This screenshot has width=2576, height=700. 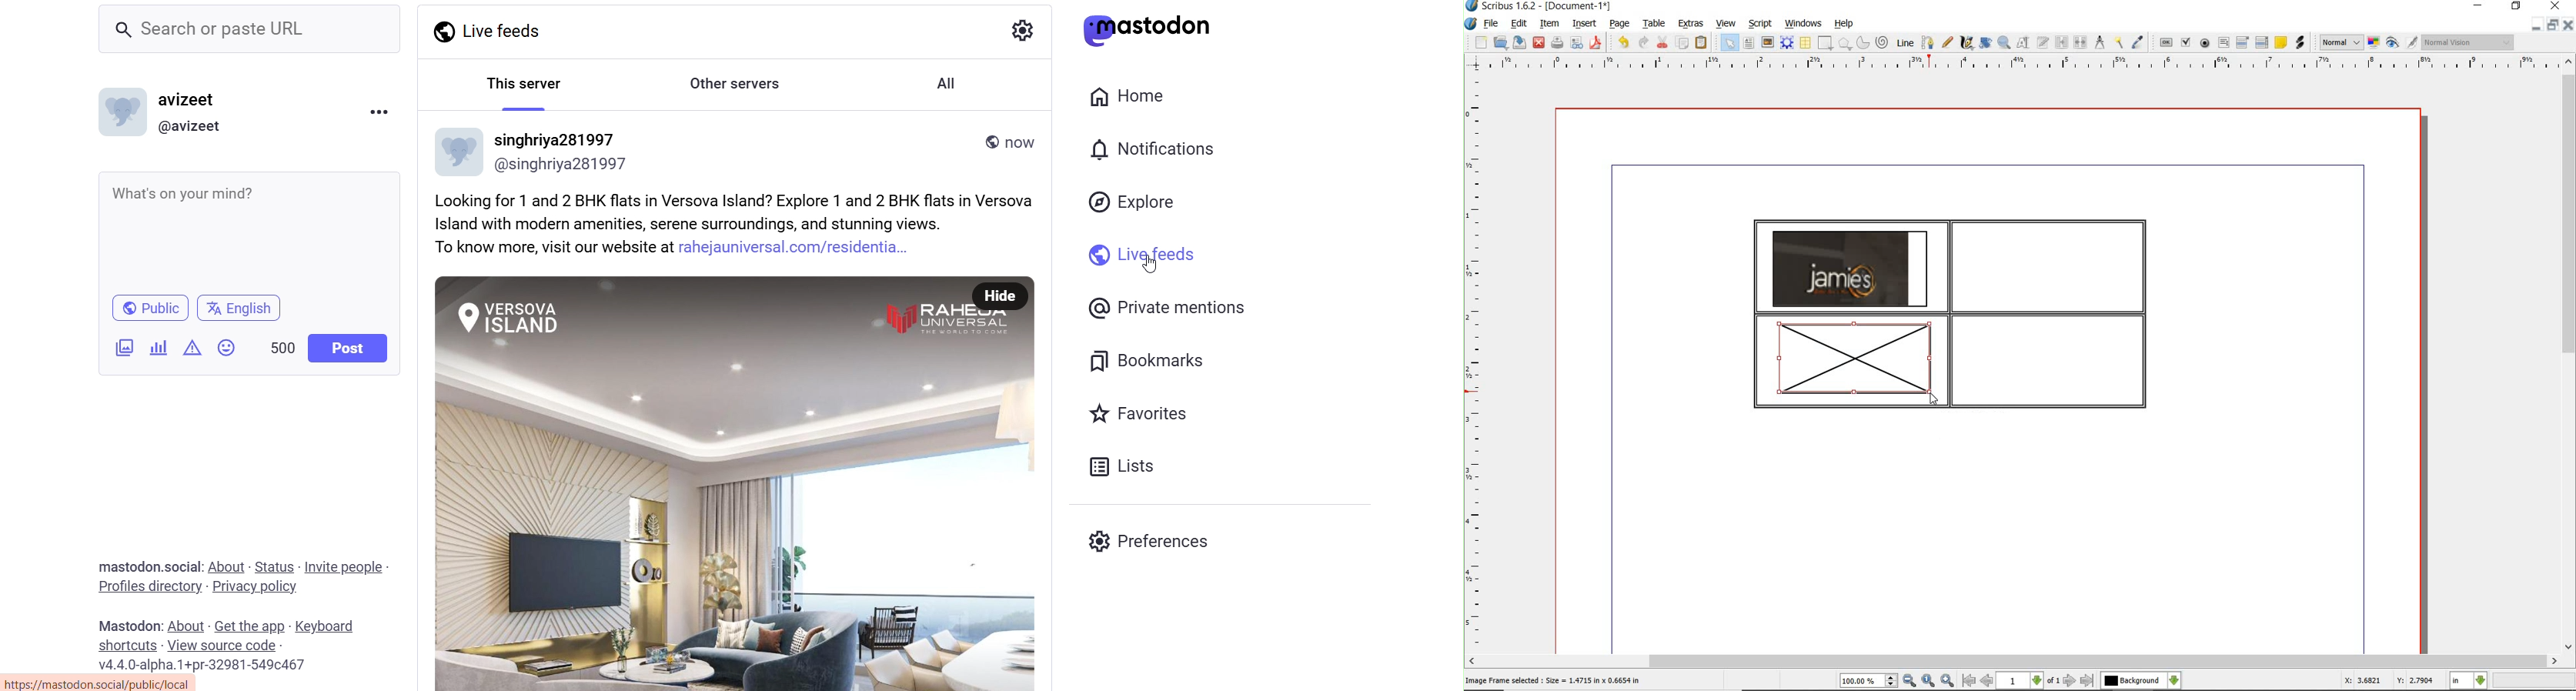 What do you see at coordinates (2535, 25) in the screenshot?
I see `minimize` at bounding box center [2535, 25].